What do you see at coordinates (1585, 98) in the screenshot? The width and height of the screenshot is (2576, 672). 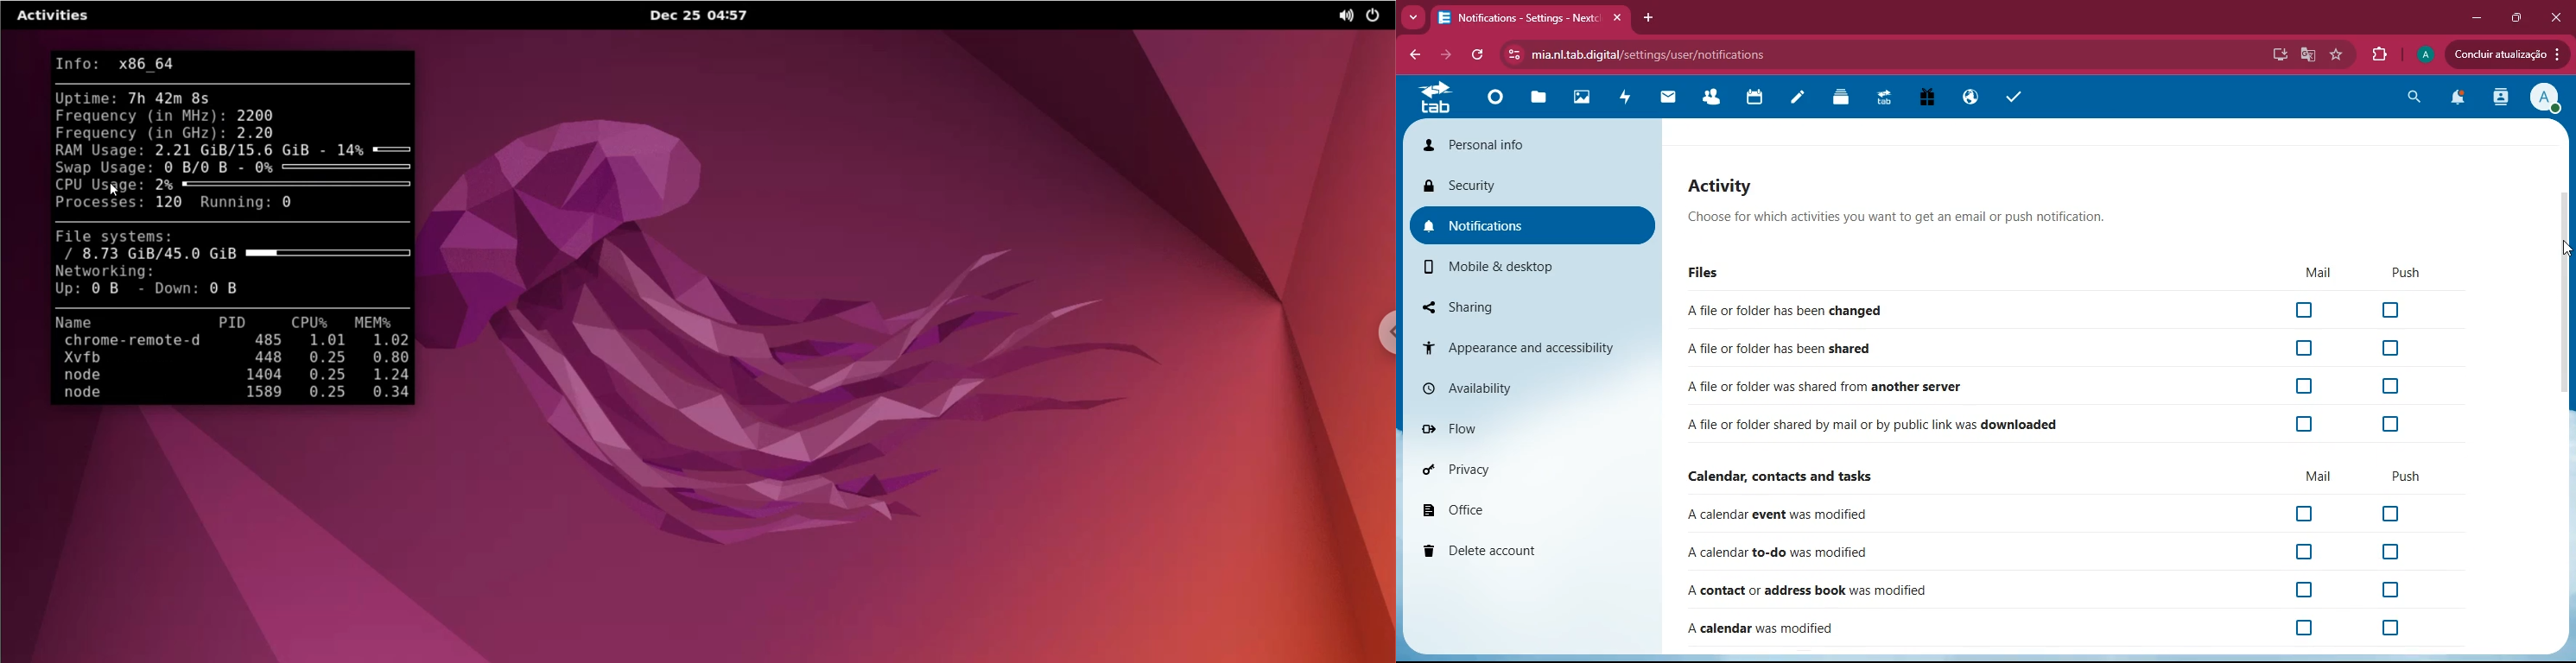 I see `images` at bounding box center [1585, 98].